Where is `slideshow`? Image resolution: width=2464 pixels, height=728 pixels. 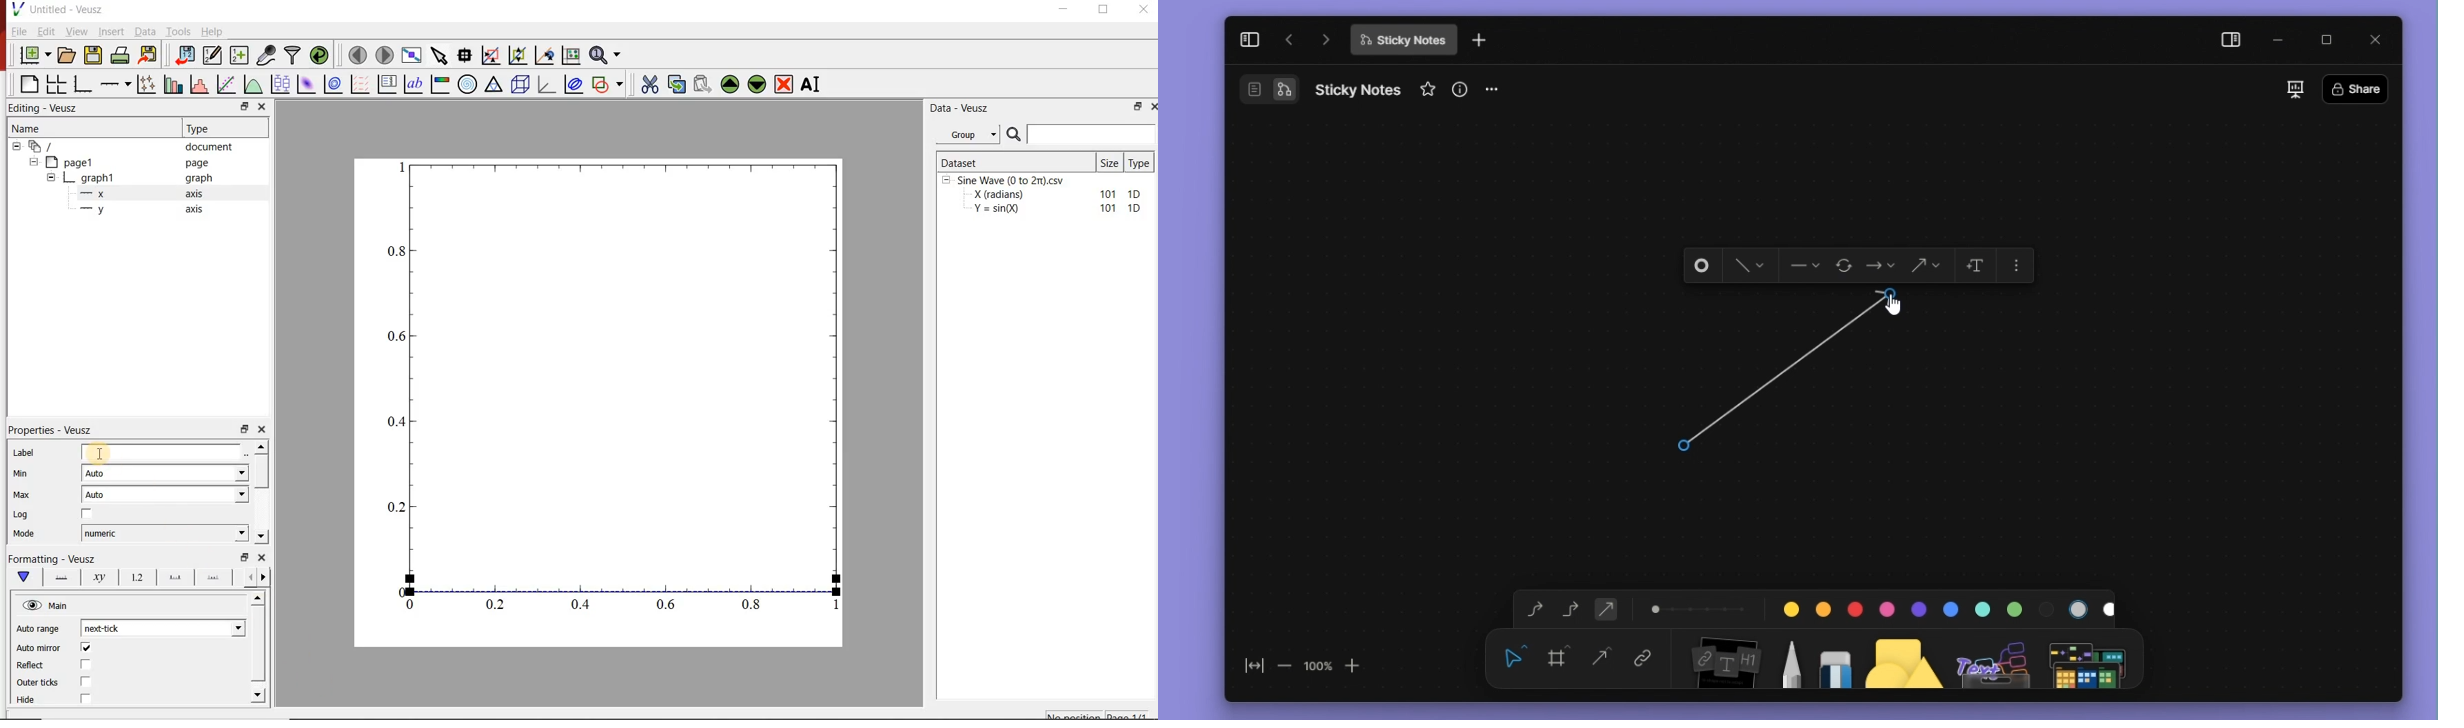 slideshow is located at coordinates (2294, 89).